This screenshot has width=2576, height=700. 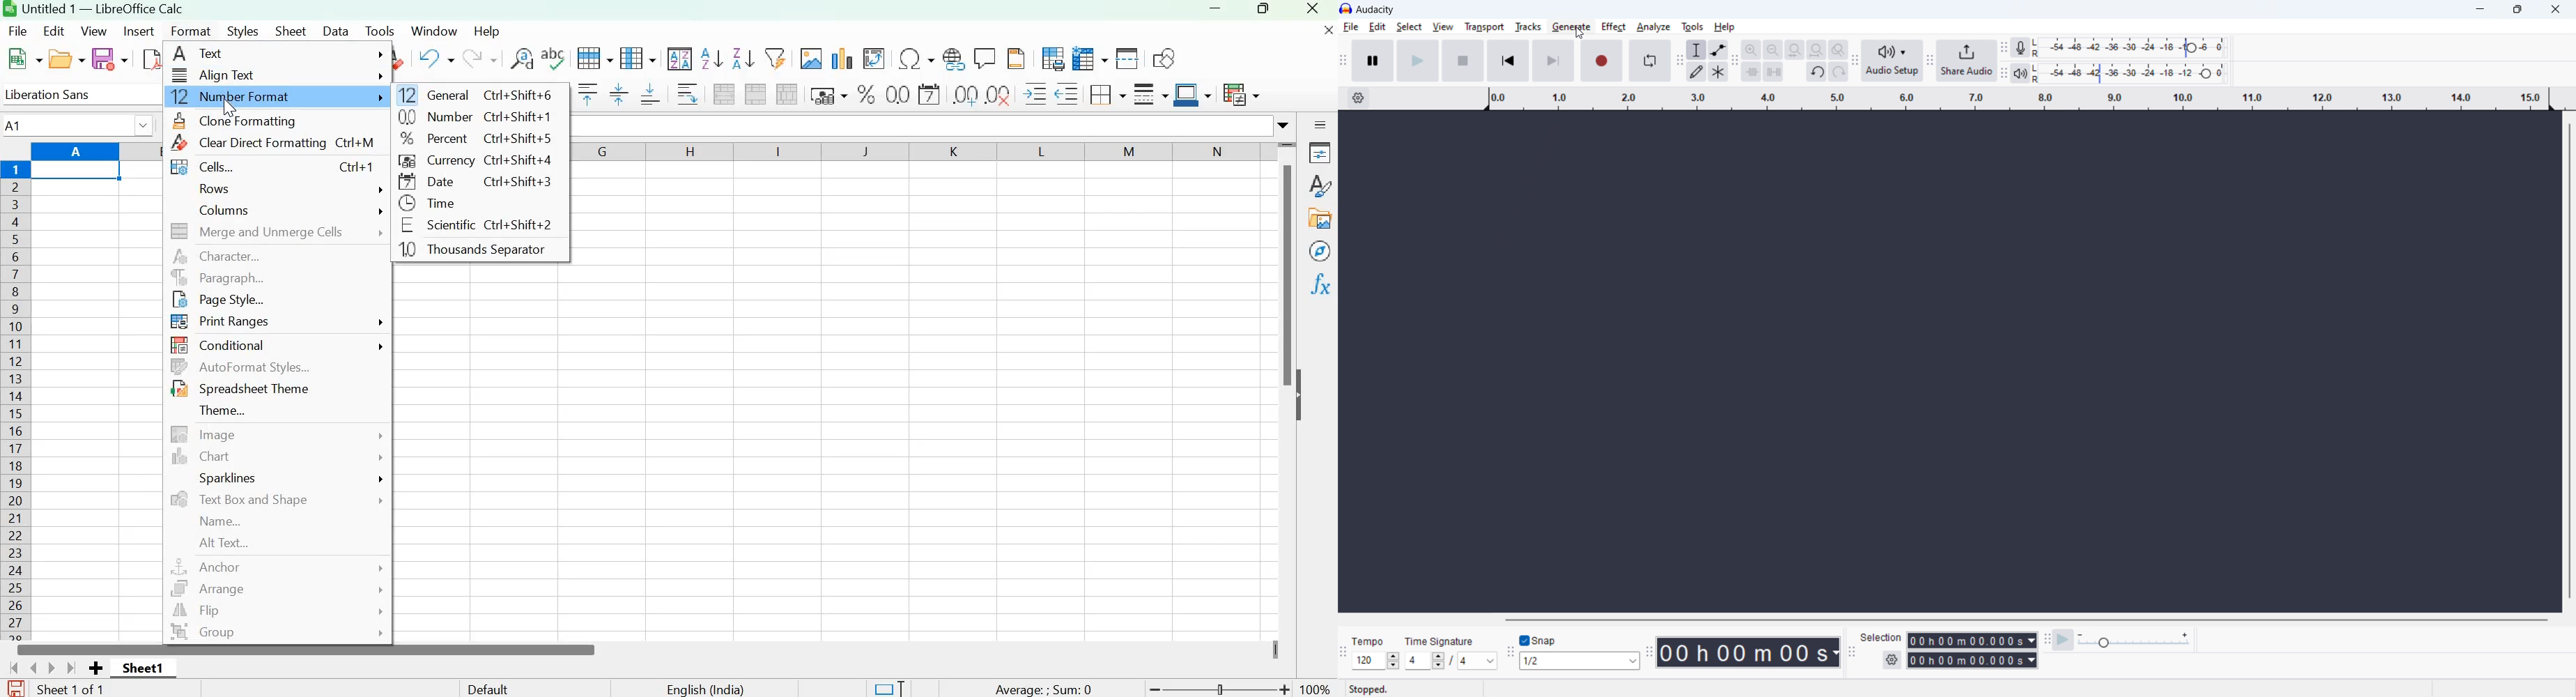 What do you see at coordinates (1036, 93) in the screenshot?
I see `Increase Indent` at bounding box center [1036, 93].